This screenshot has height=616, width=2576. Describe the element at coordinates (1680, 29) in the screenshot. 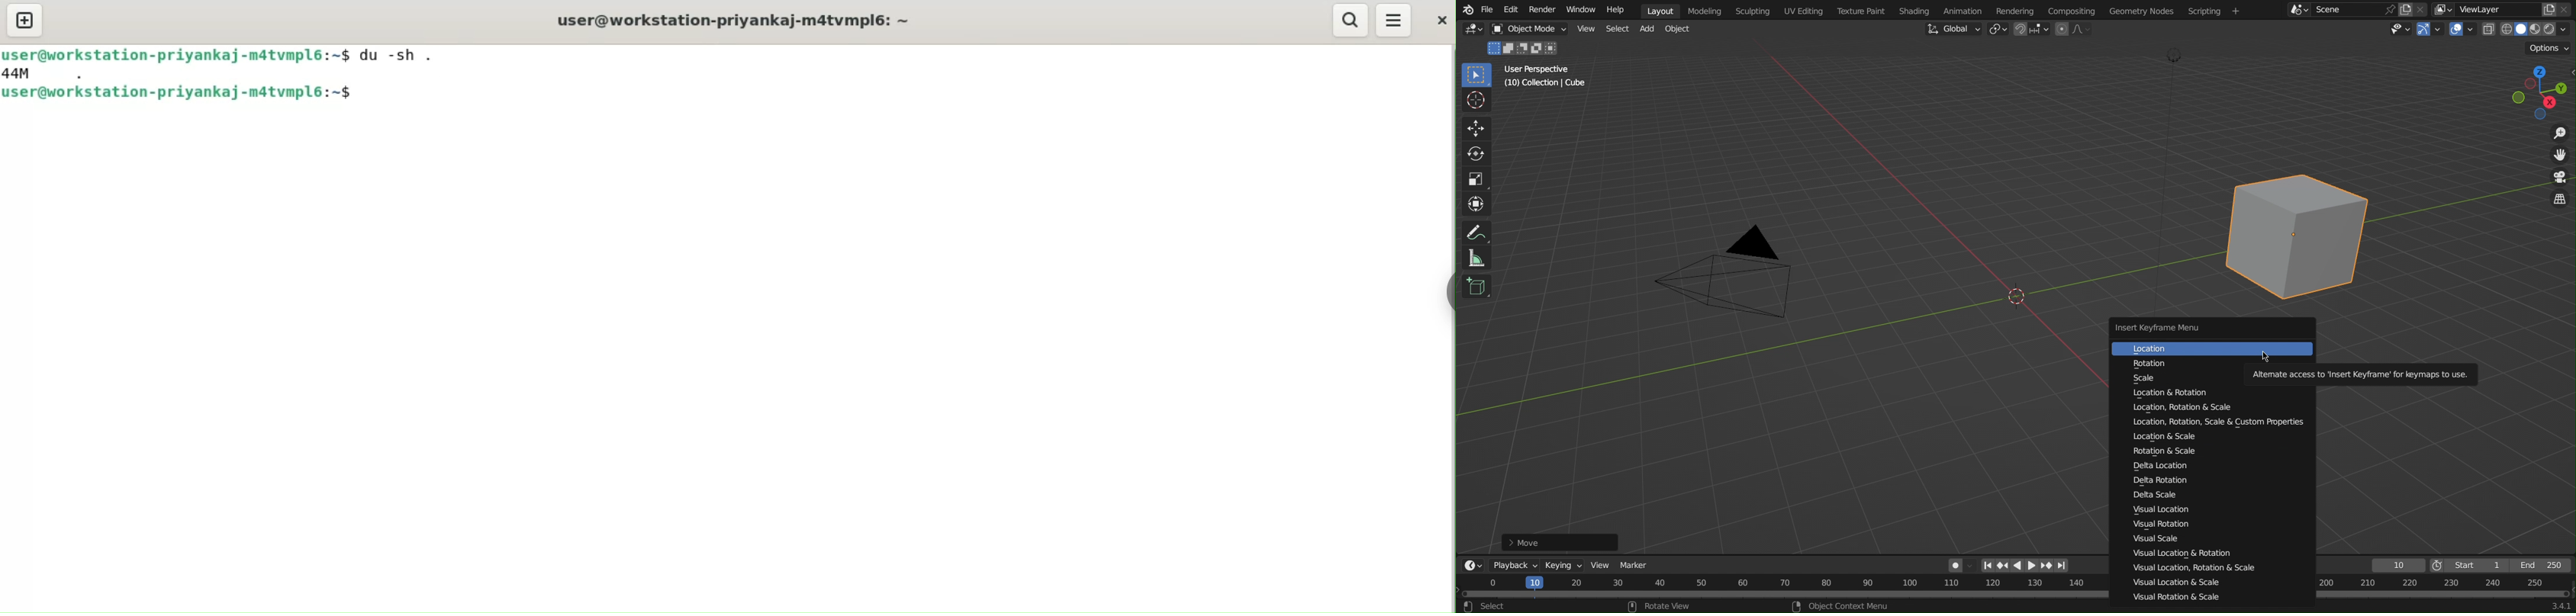

I see `Object` at that location.